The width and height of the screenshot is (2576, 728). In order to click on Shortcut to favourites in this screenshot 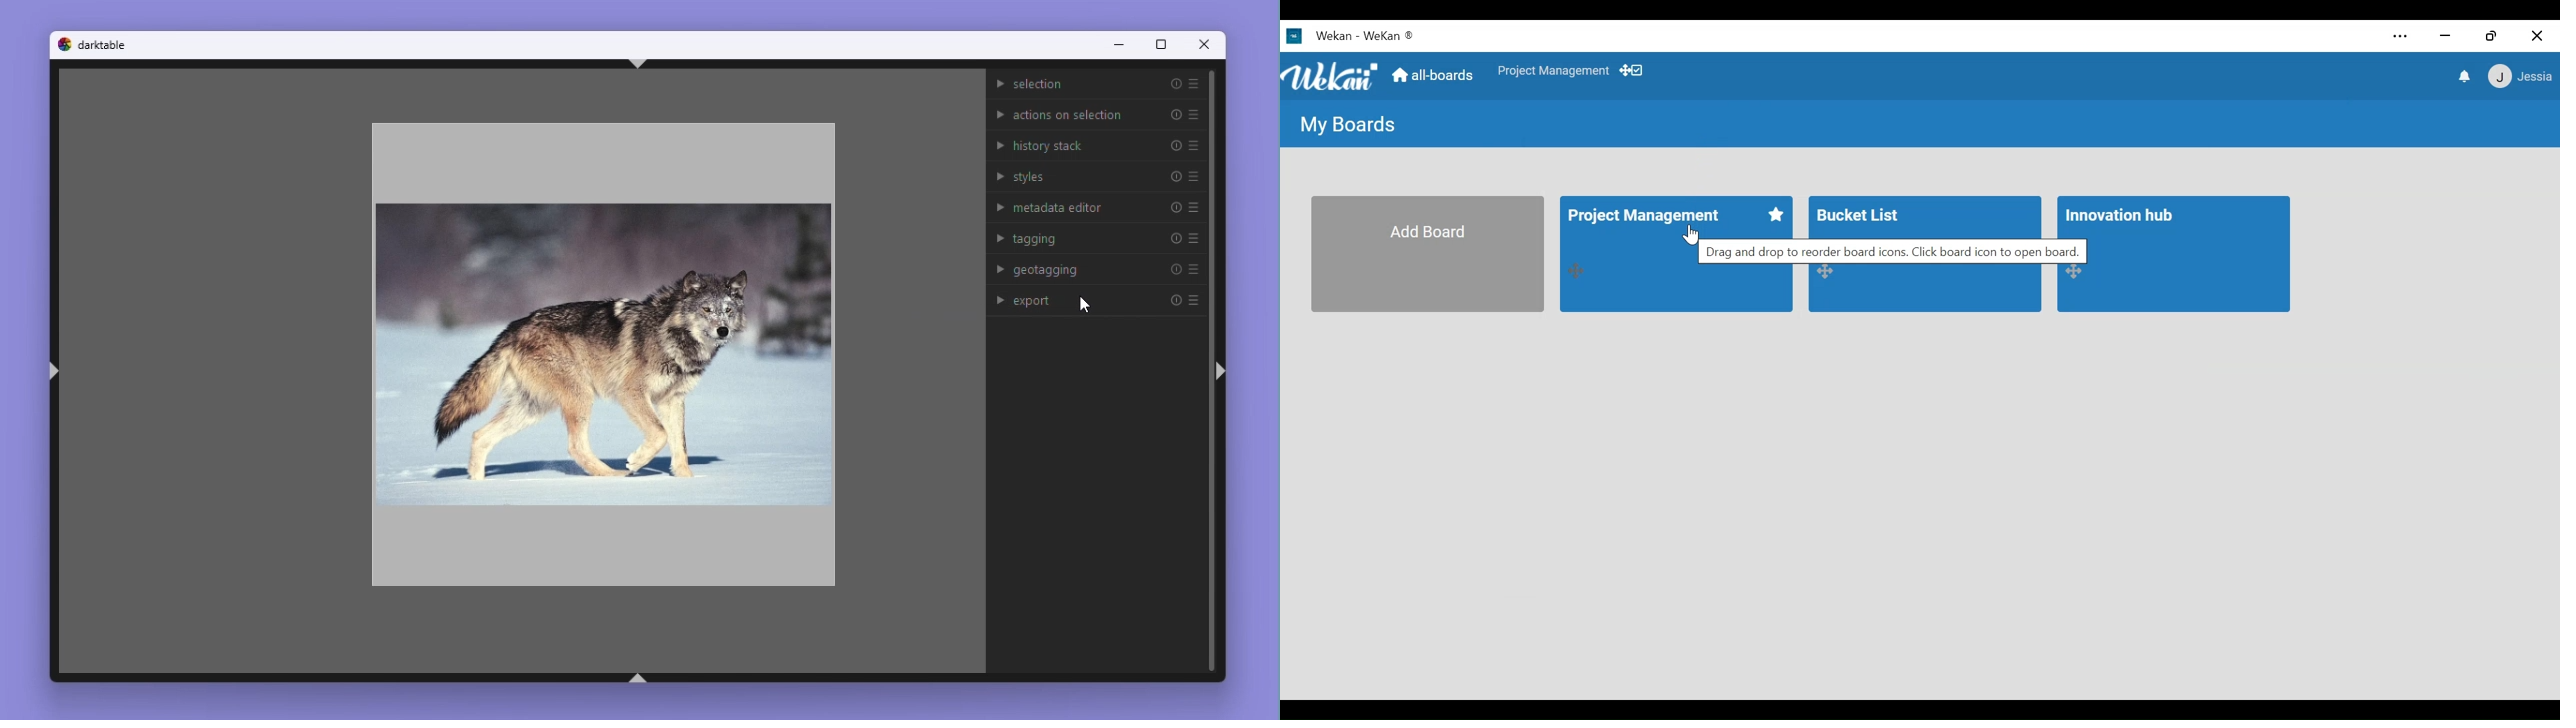, I will do `click(1555, 72)`.